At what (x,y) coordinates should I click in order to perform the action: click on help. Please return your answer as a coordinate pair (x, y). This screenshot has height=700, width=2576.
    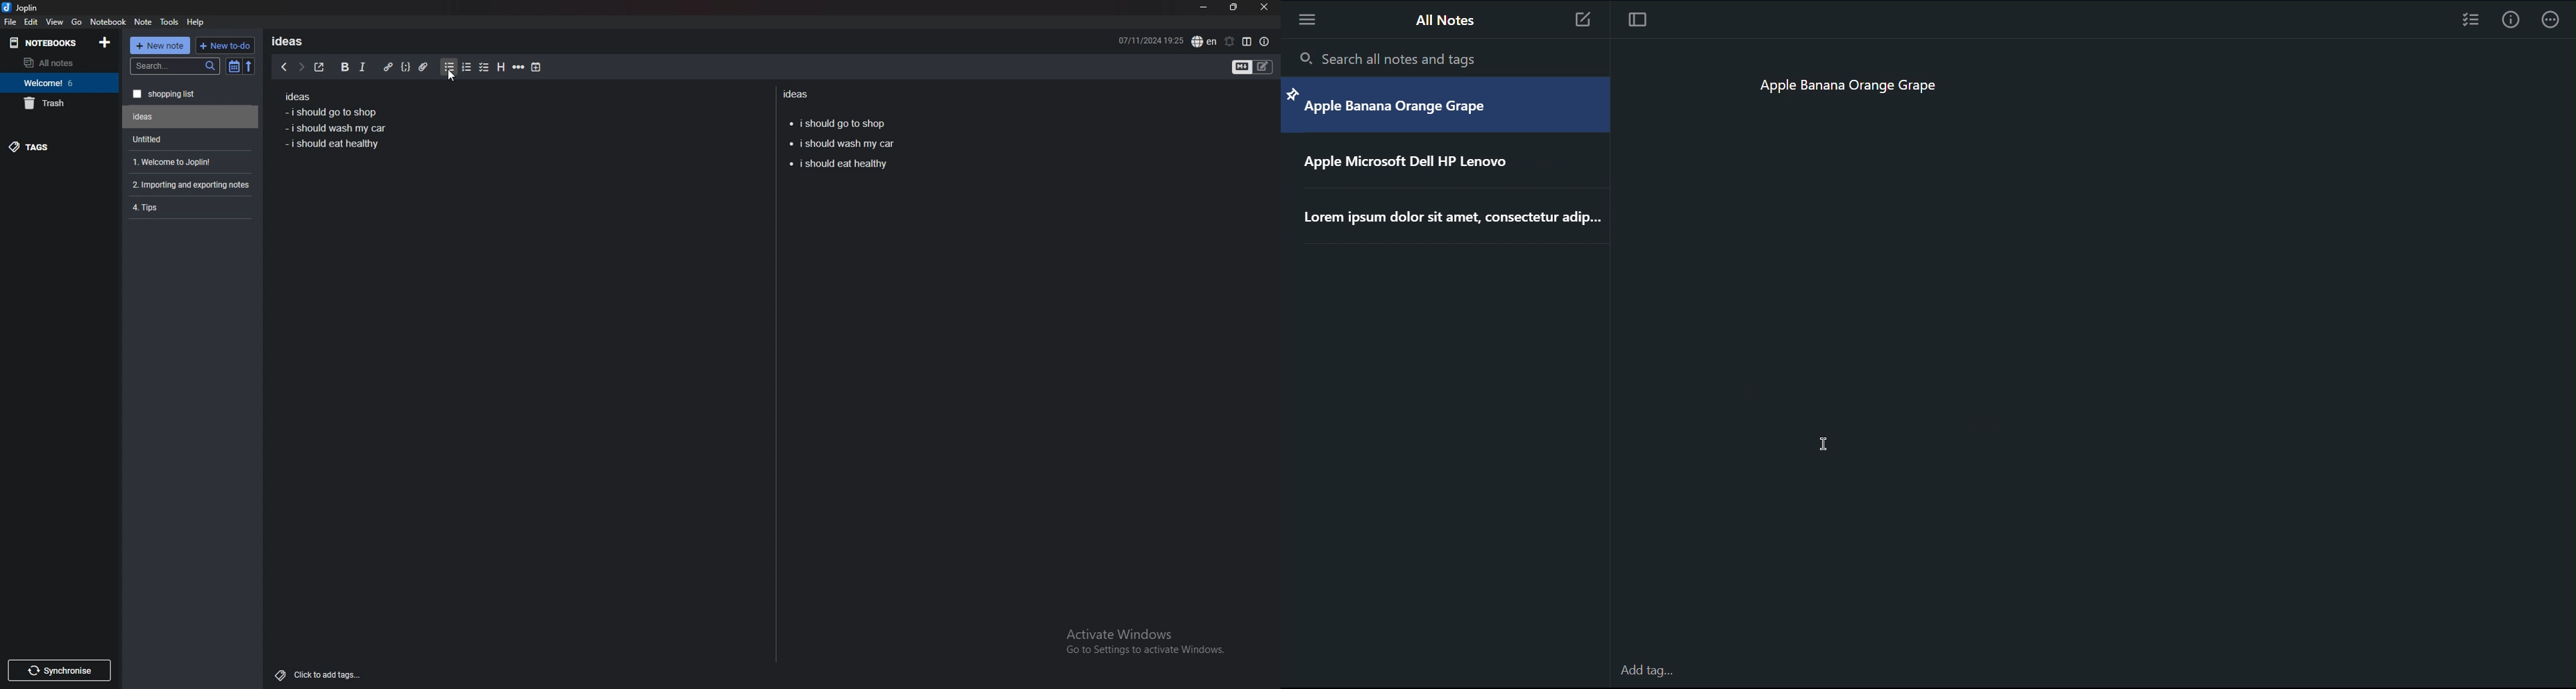
    Looking at the image, I should click on (196, 21).